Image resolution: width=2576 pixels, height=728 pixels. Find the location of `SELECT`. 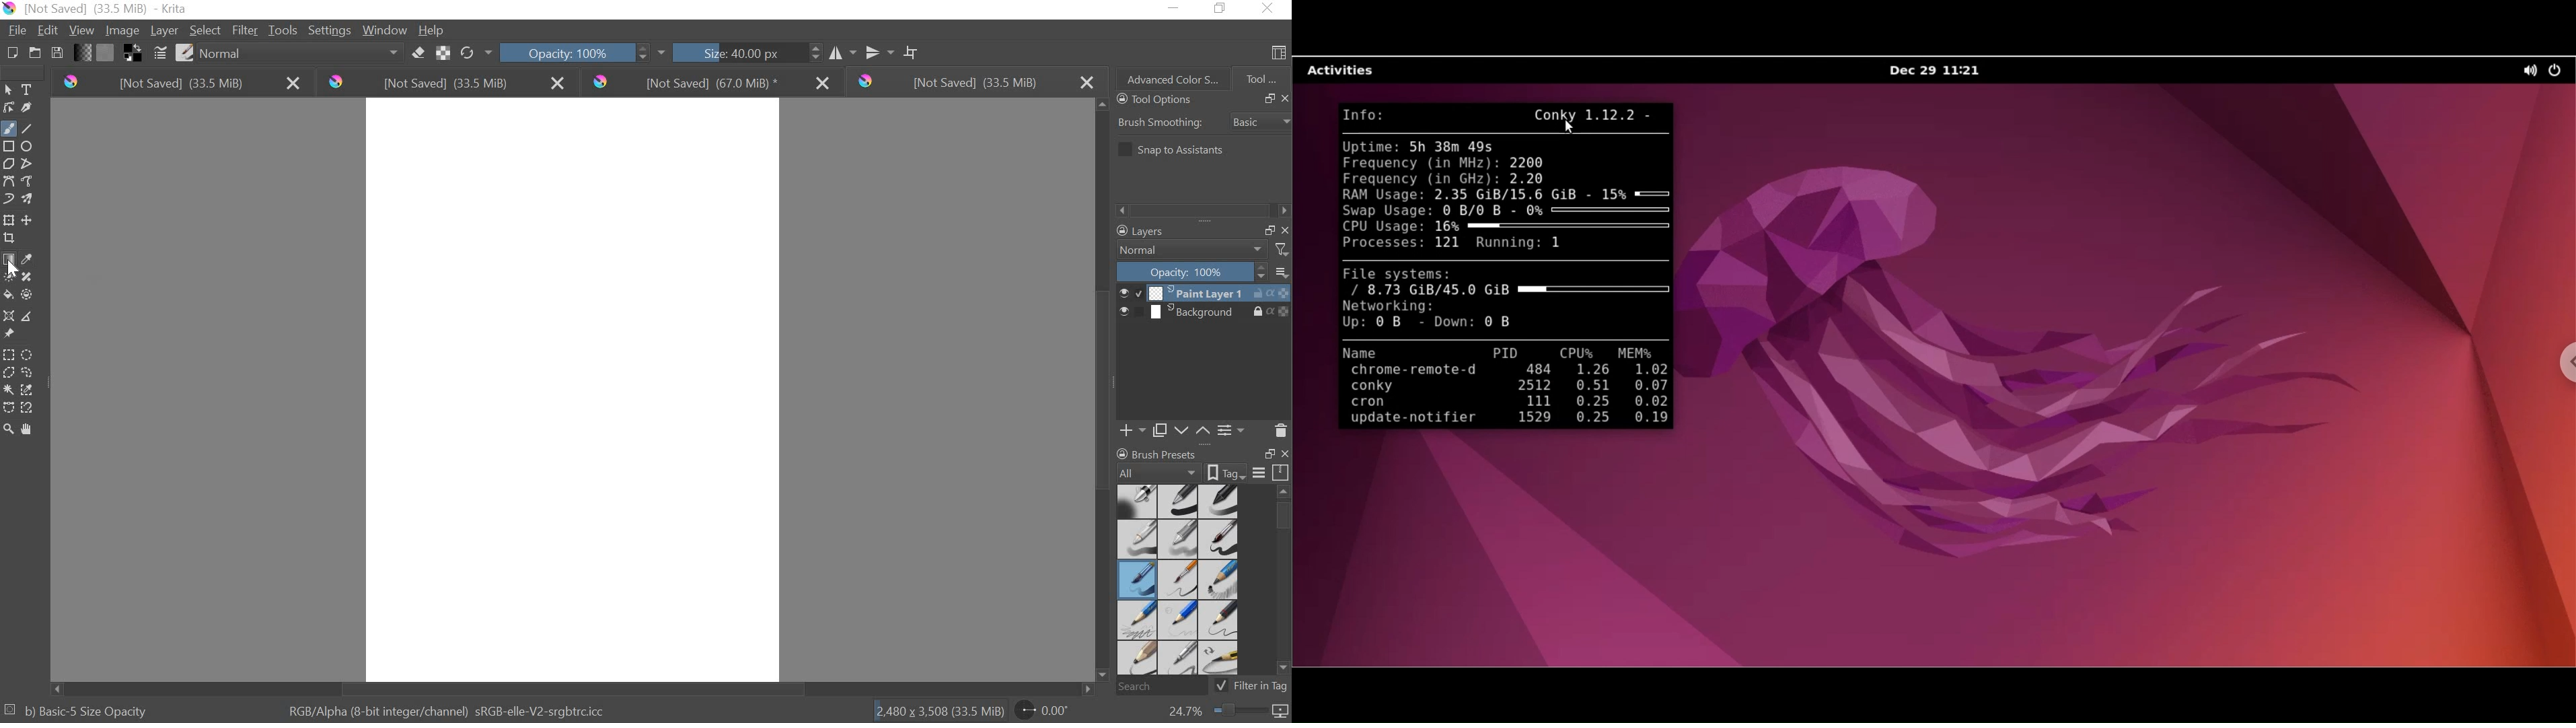

SELECT is located at coordinates (205, 30).